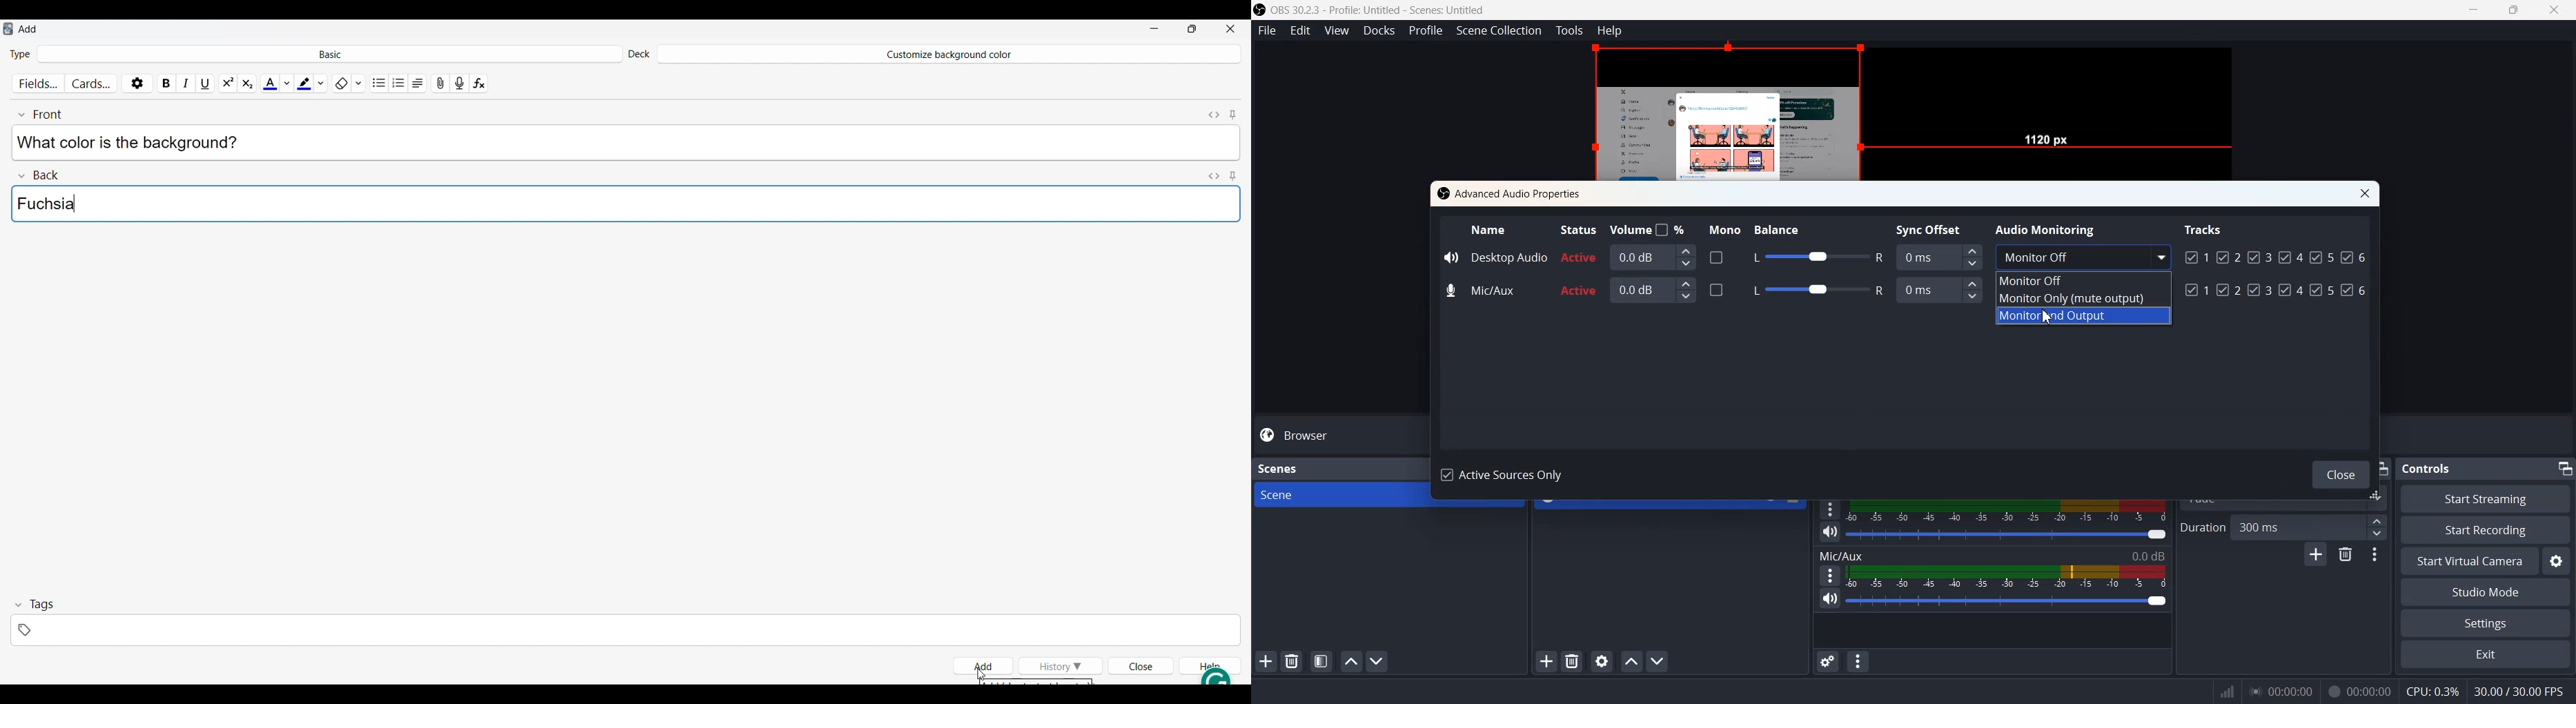 The height and width of the screenshot is (728, 2576). Describe the element at coordinates (20, 53) in the screenshot. I see `Indicates Type of card` at that location.